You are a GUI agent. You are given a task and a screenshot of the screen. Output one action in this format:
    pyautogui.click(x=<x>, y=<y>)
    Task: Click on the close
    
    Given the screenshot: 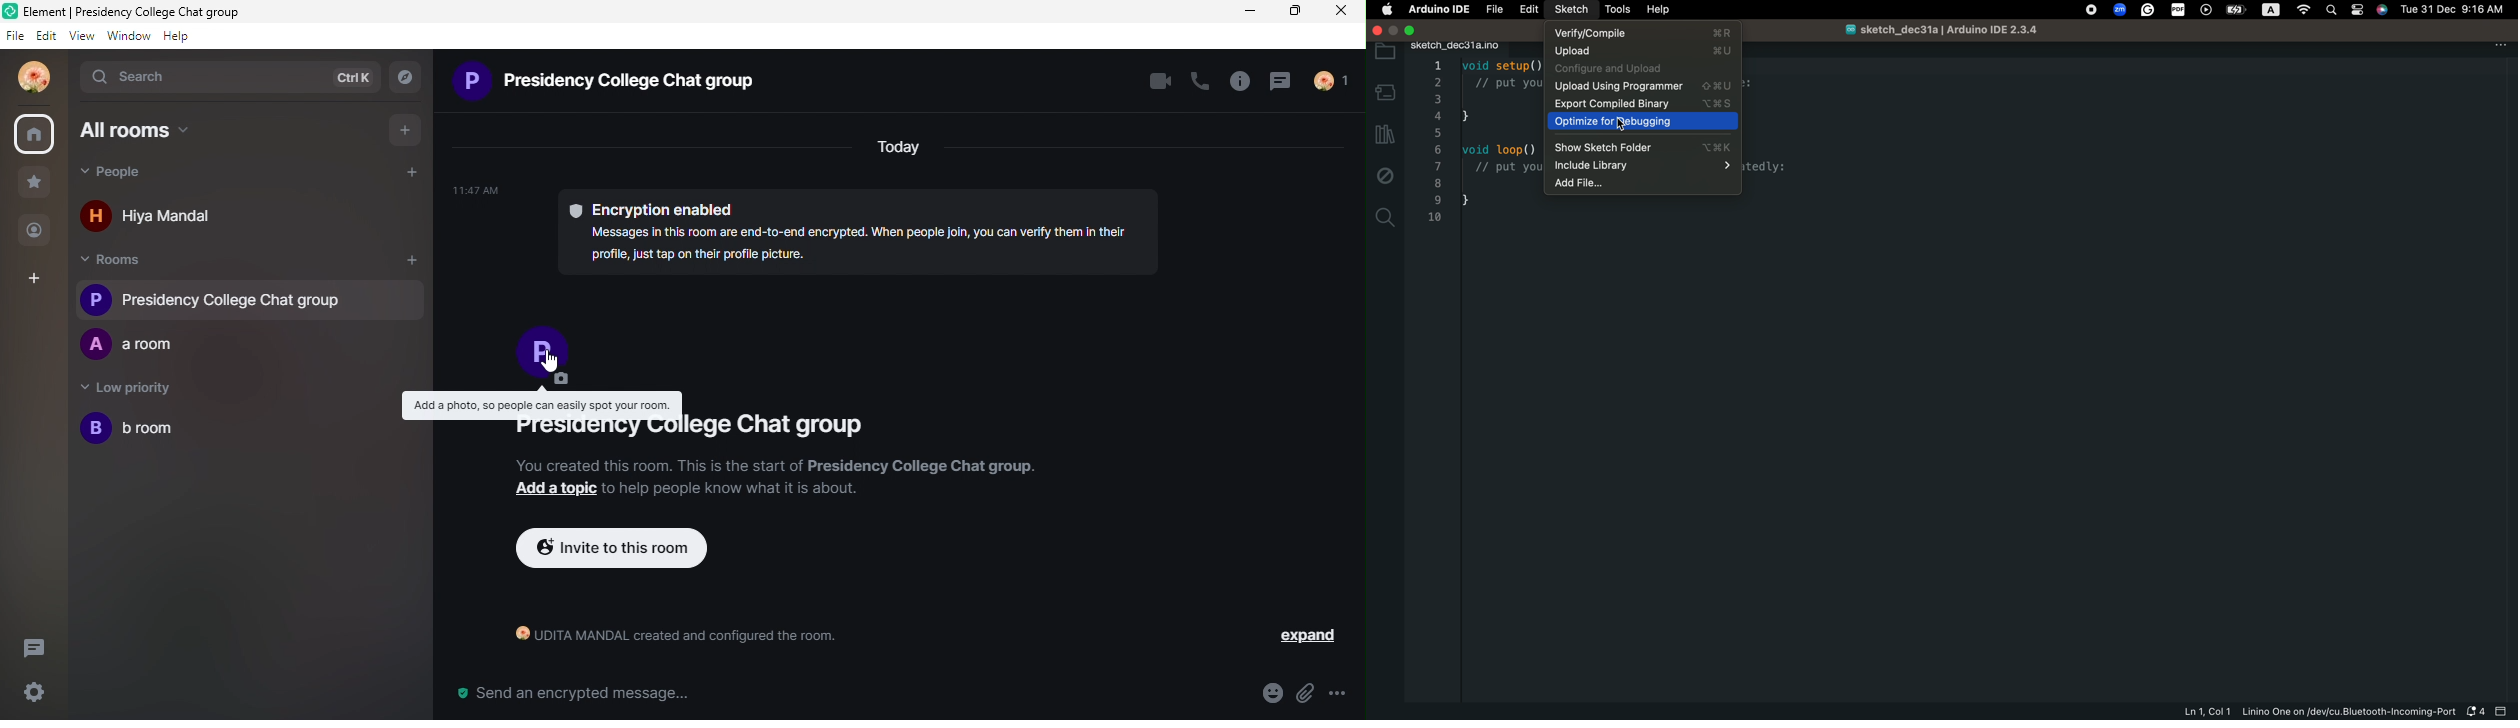 What is the action you would take?
    pyautogui.click(x=1346, y=13)
    